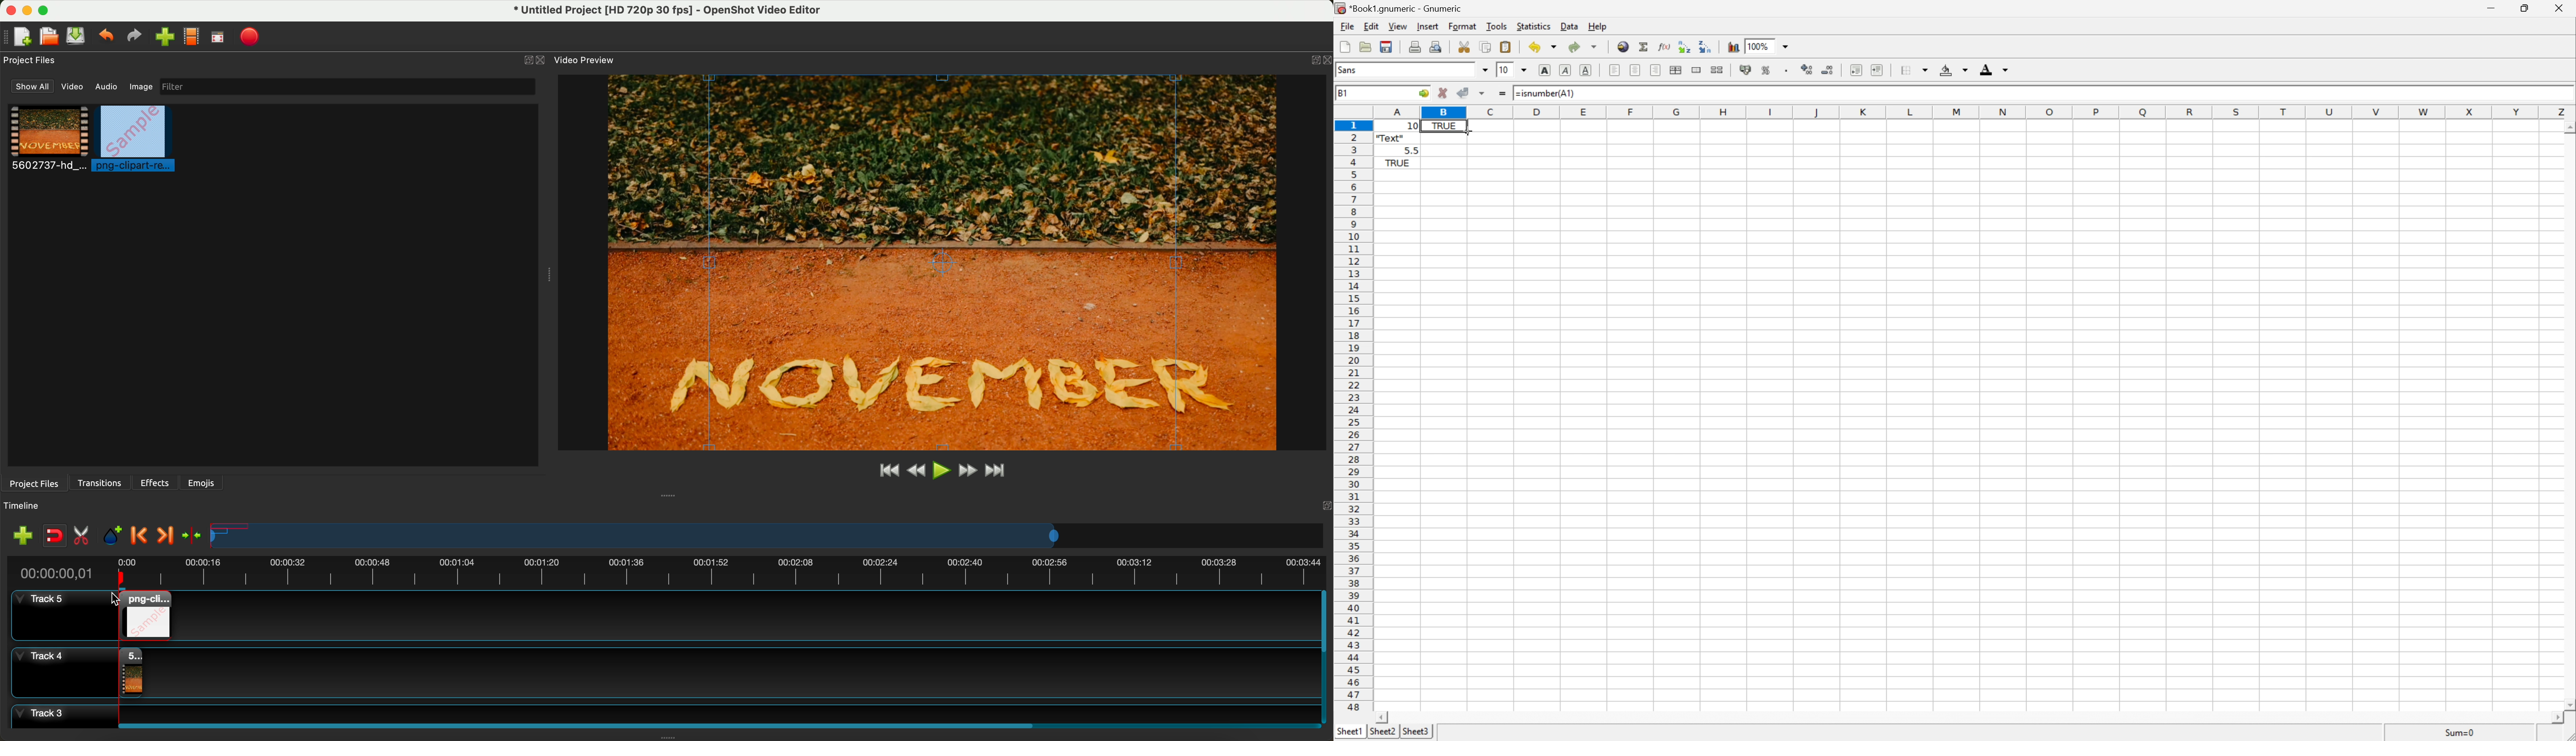  What do you see at coordinates (1497, 26) in the screenshot?
I see `Tools` at bounding box center [1497, 26].